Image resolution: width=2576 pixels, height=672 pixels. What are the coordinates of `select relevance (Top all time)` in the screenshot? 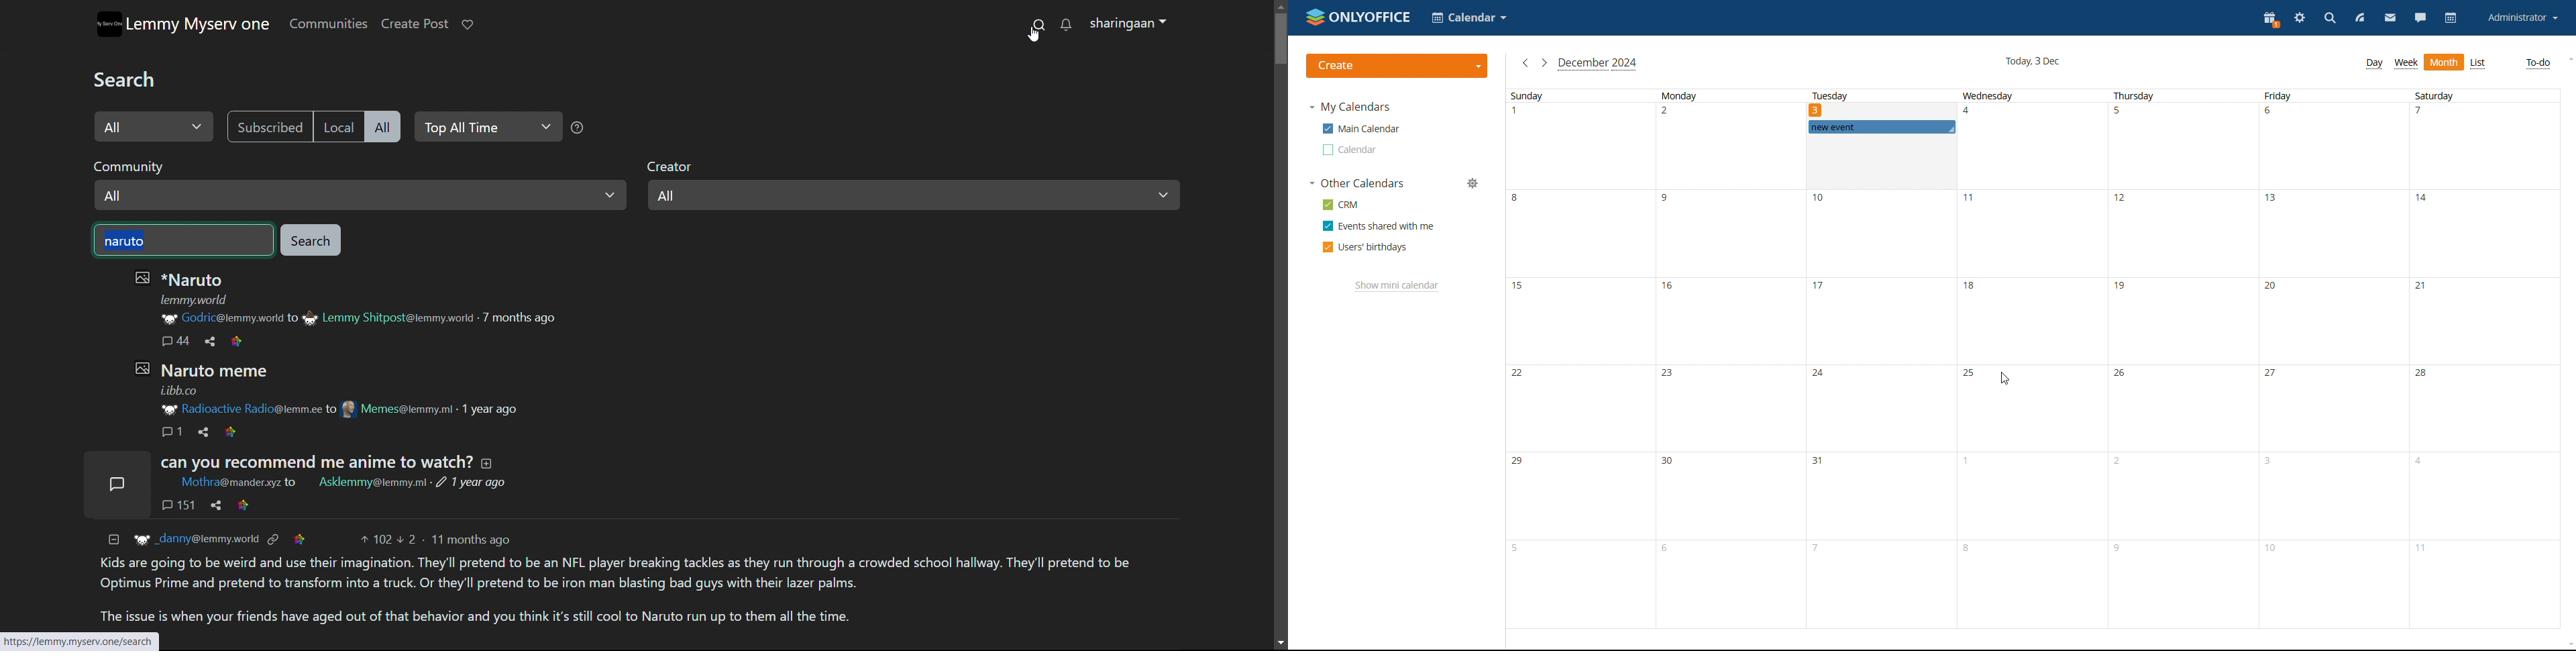 It's located at (486, 127).